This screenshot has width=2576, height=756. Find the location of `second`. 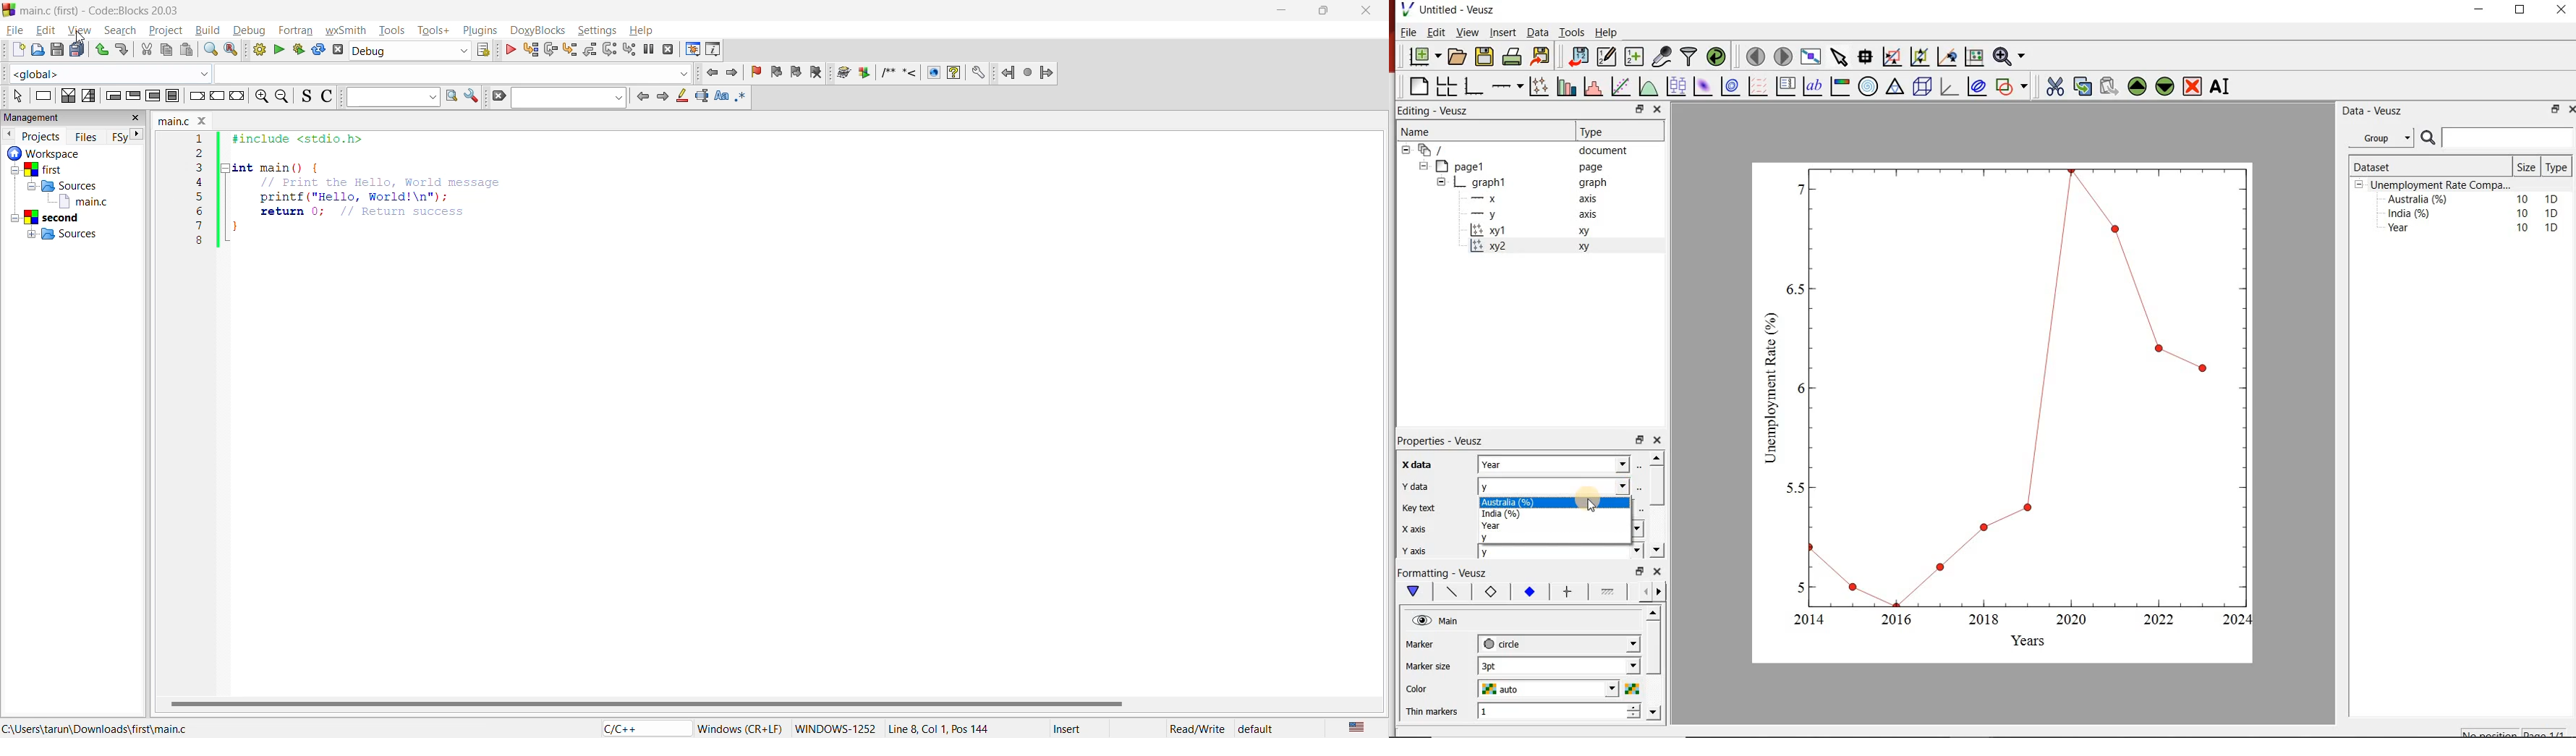

second is located at coordinates (48, 216).